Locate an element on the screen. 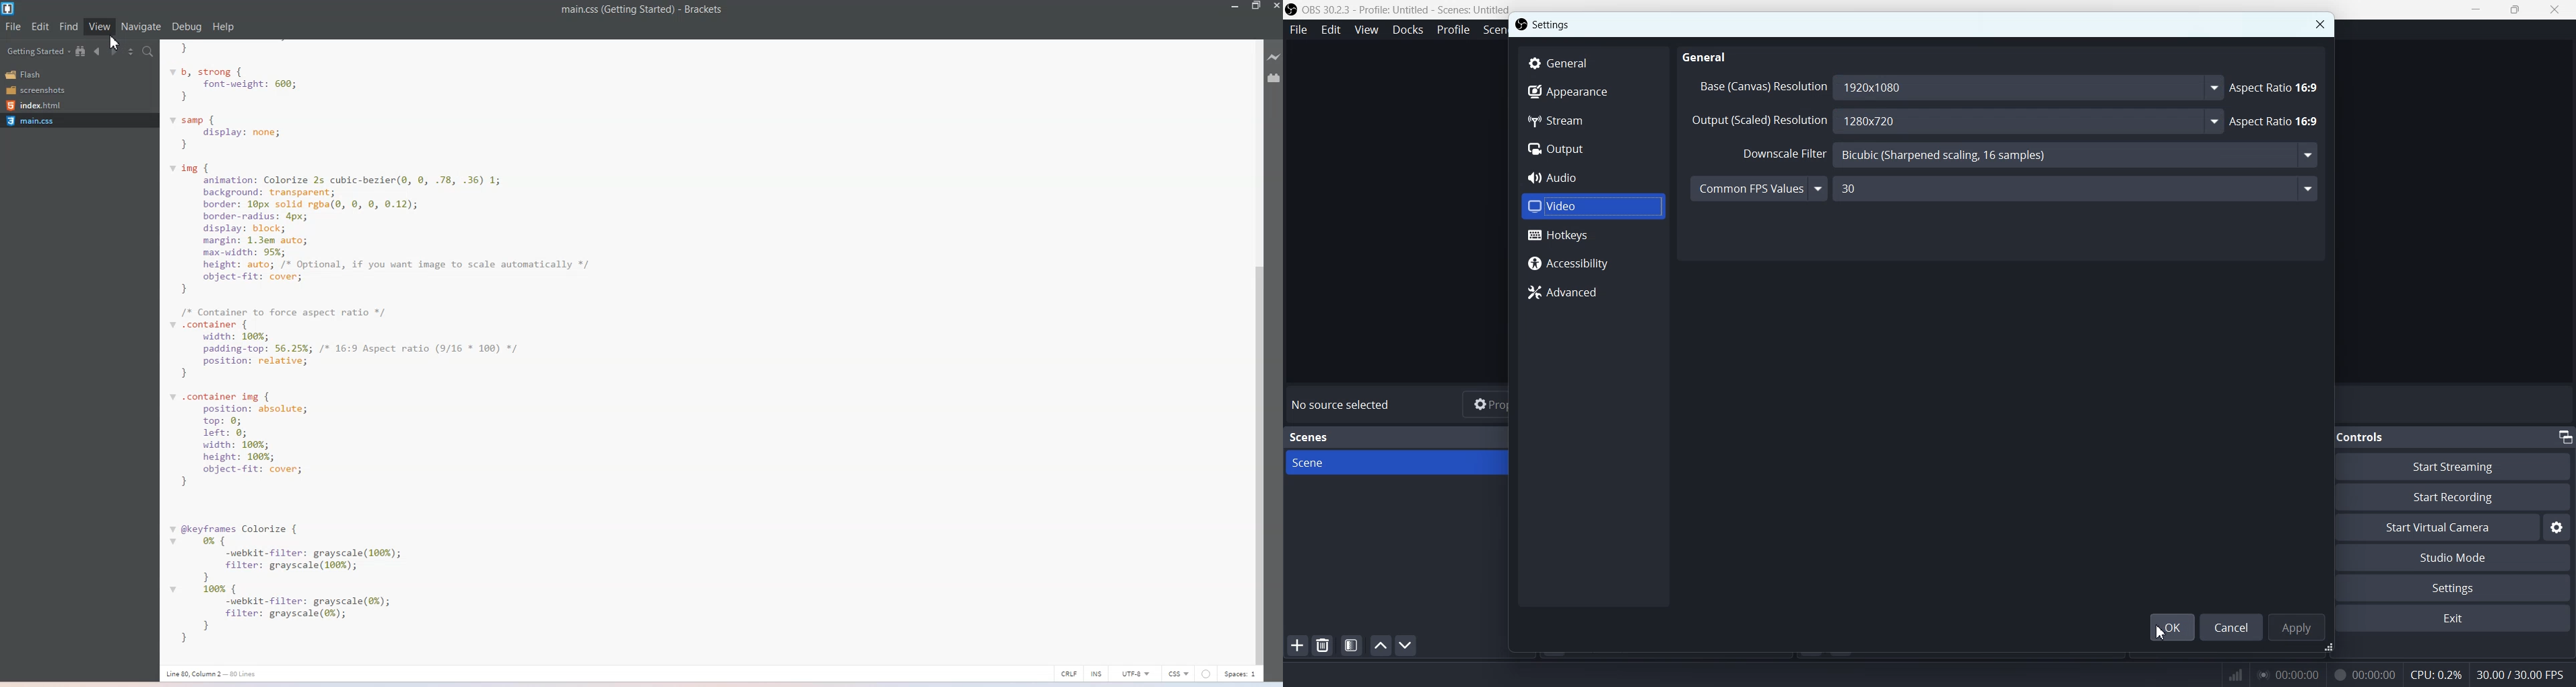 This screenshot has width=2576, height=700. CRLF is located at coordinates (1069, 672).